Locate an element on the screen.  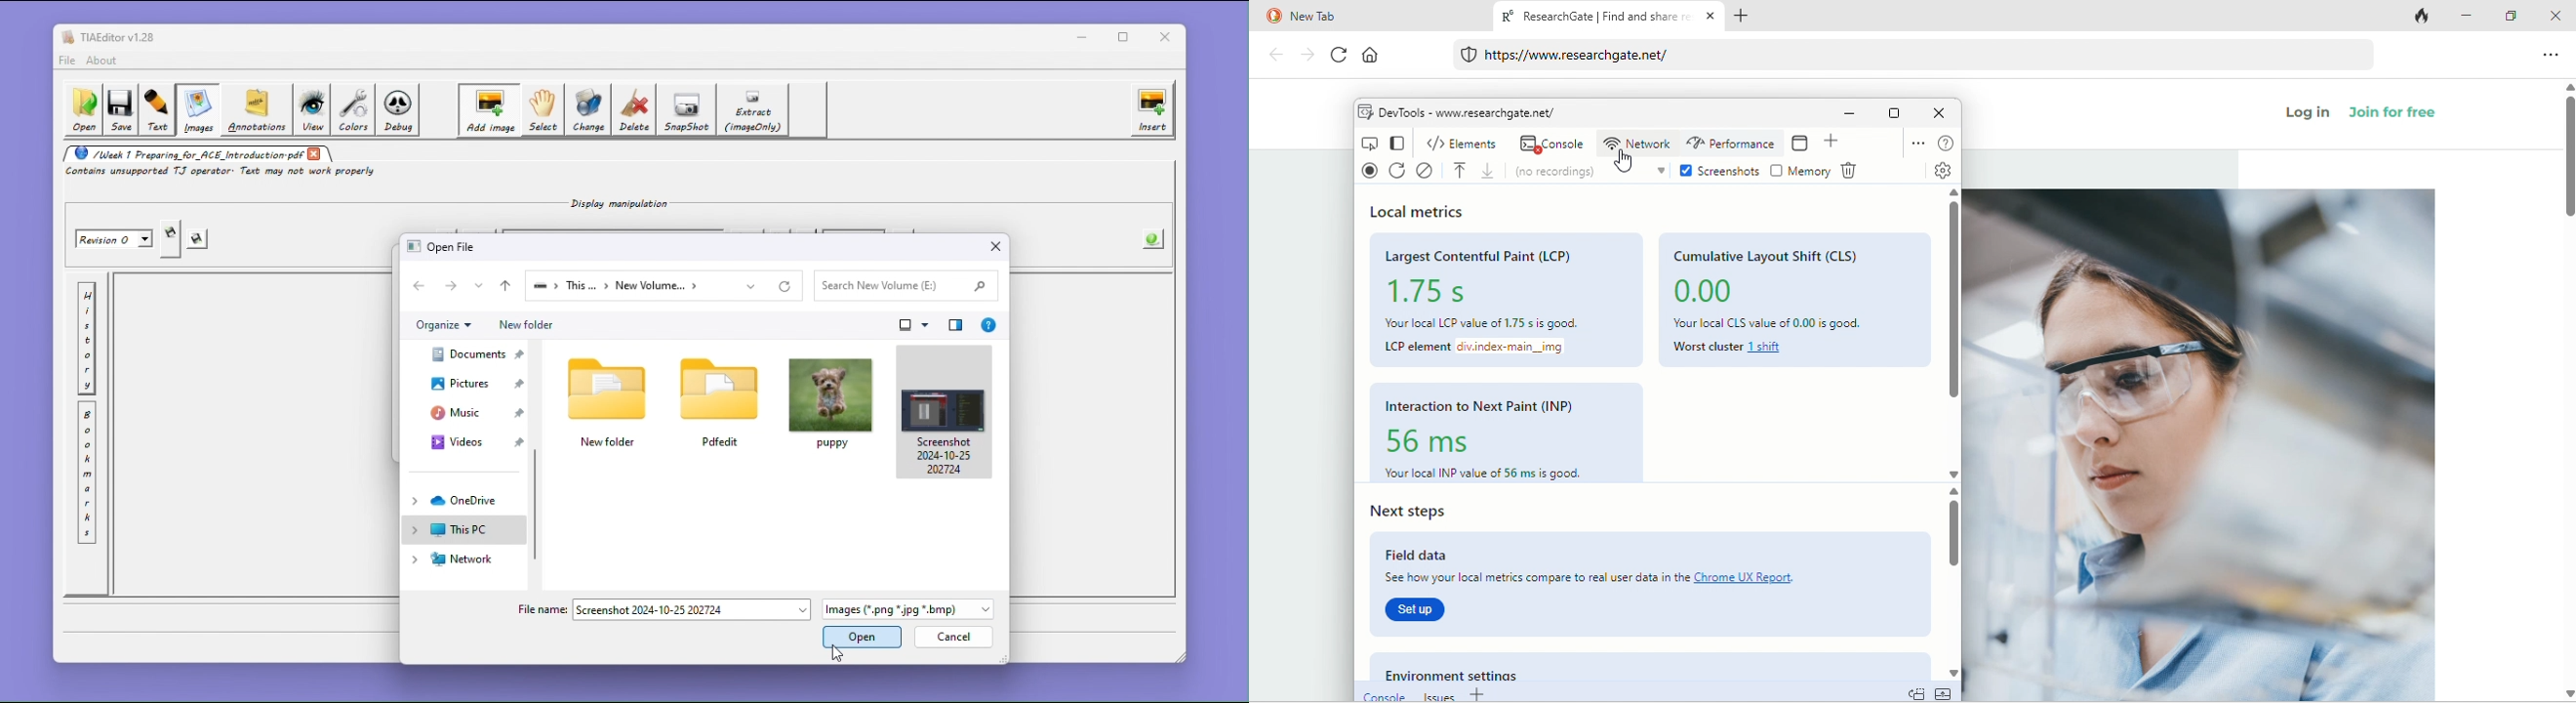
back is located at coordinates (1276, 56).